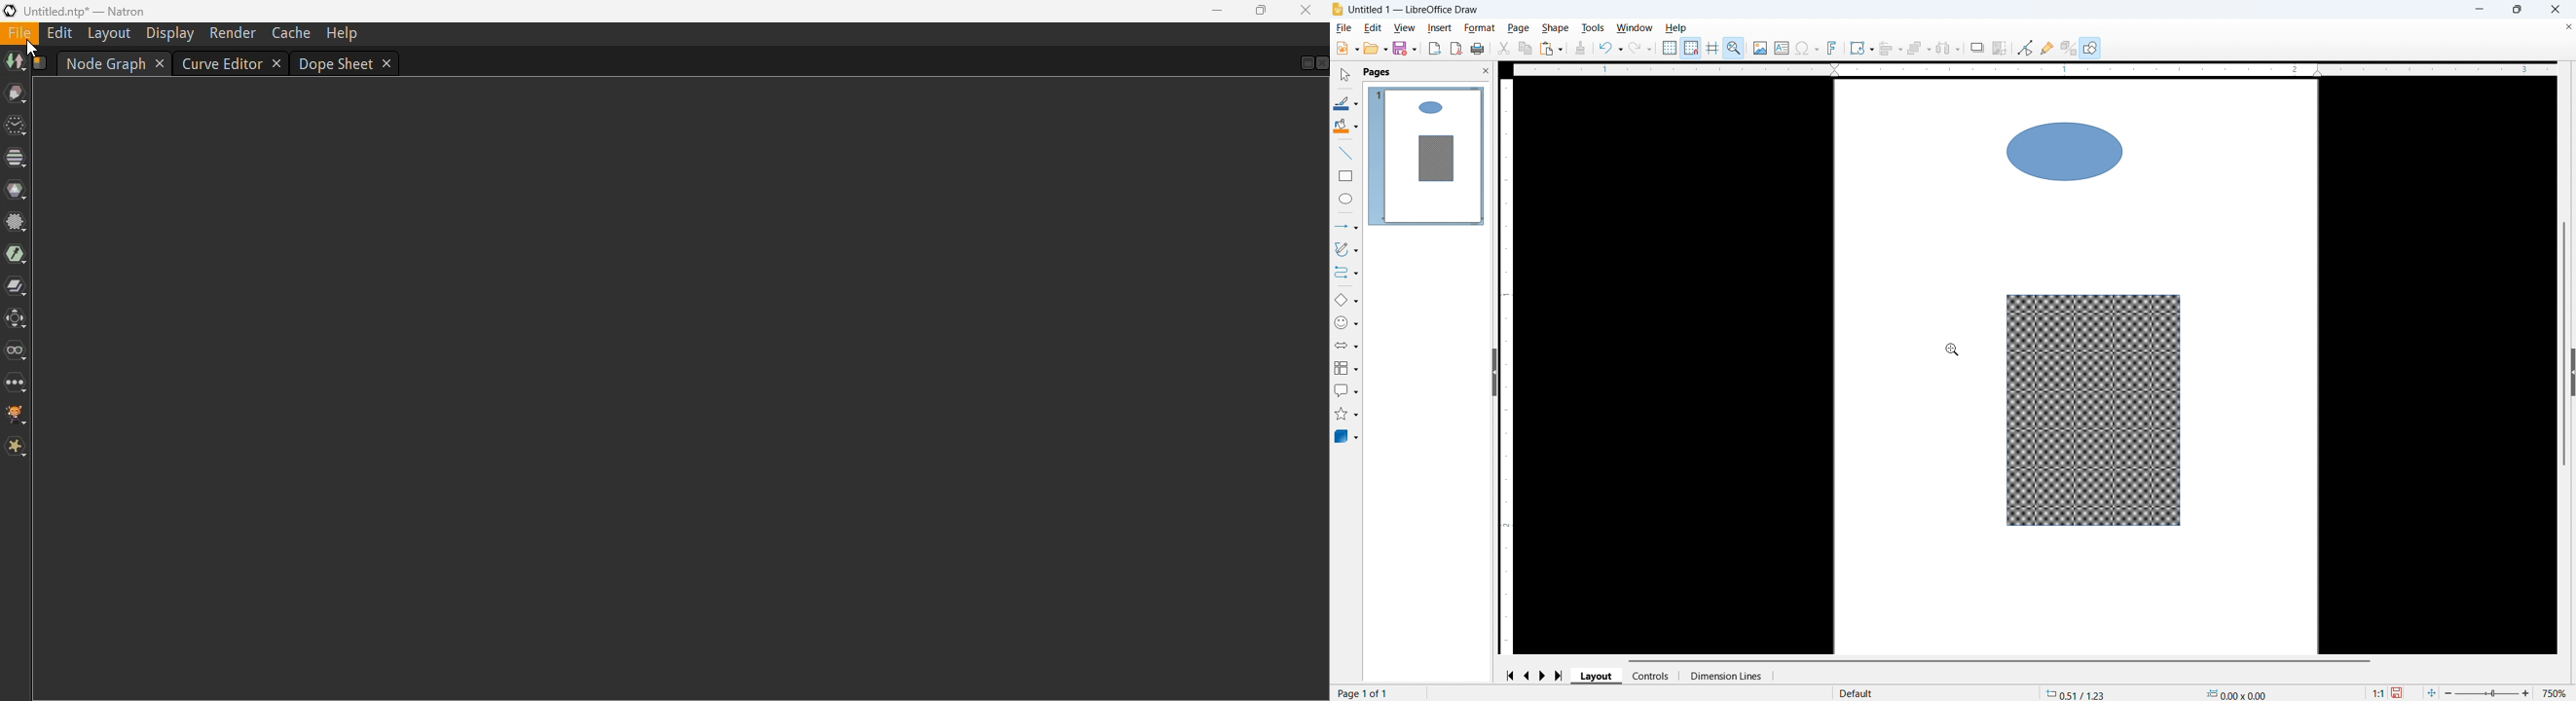 Image resolution: width=2576 pixels, height=728 pixels. I want to click on Connectors , so click(1346, 273).